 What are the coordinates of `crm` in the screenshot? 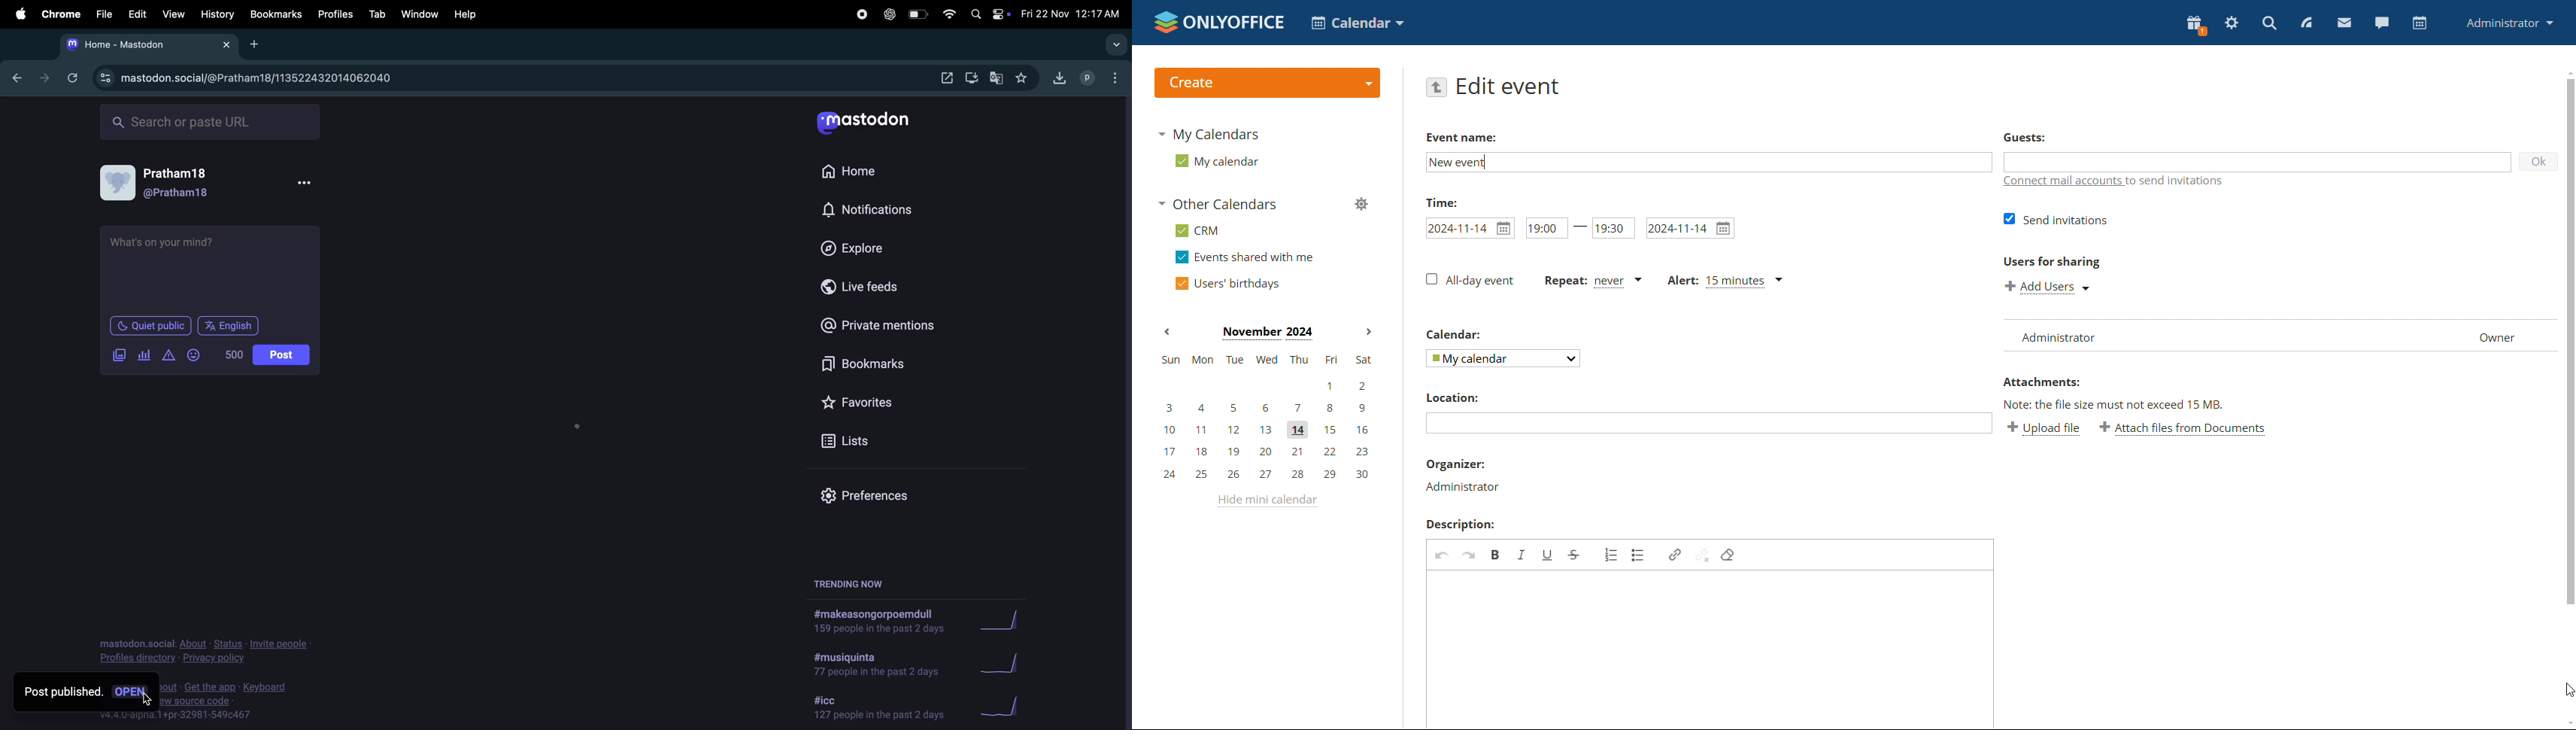 It's located at (1197, 231).